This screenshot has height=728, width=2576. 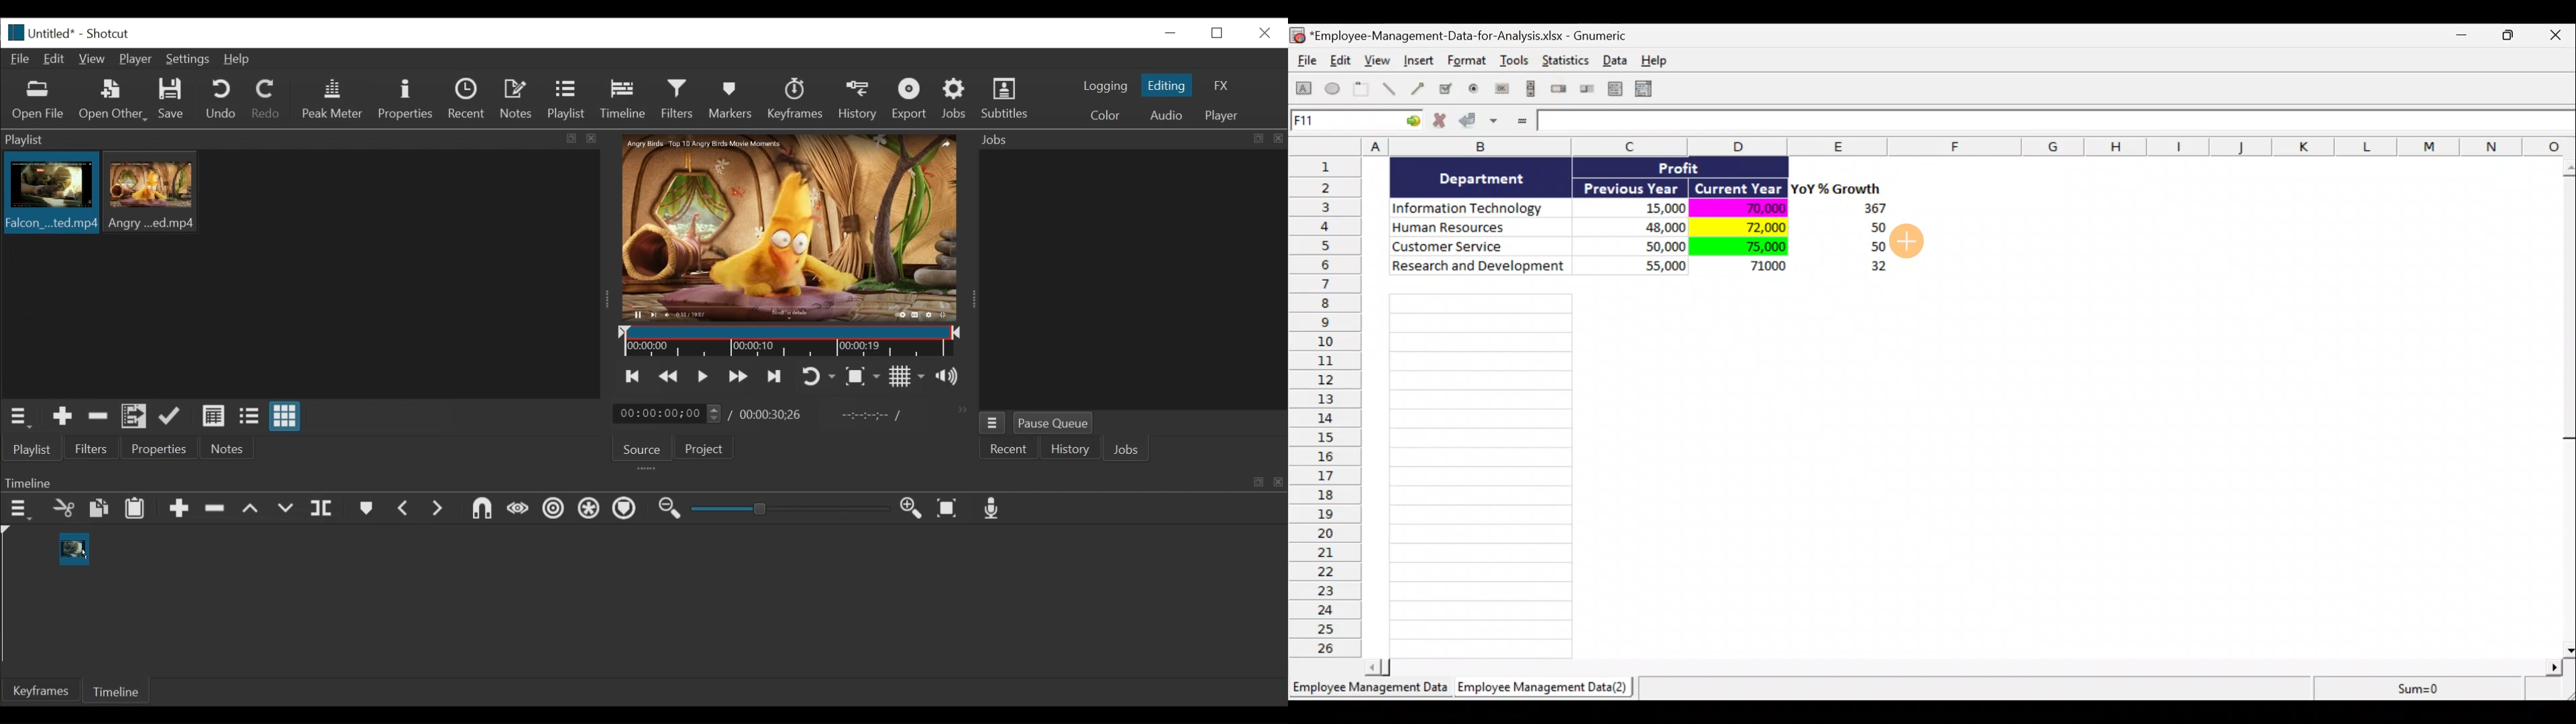 What do you see at coordinates (1474, 90) in the screenshot?
I see `Create a radio button` at bounding box center [1474, 90].